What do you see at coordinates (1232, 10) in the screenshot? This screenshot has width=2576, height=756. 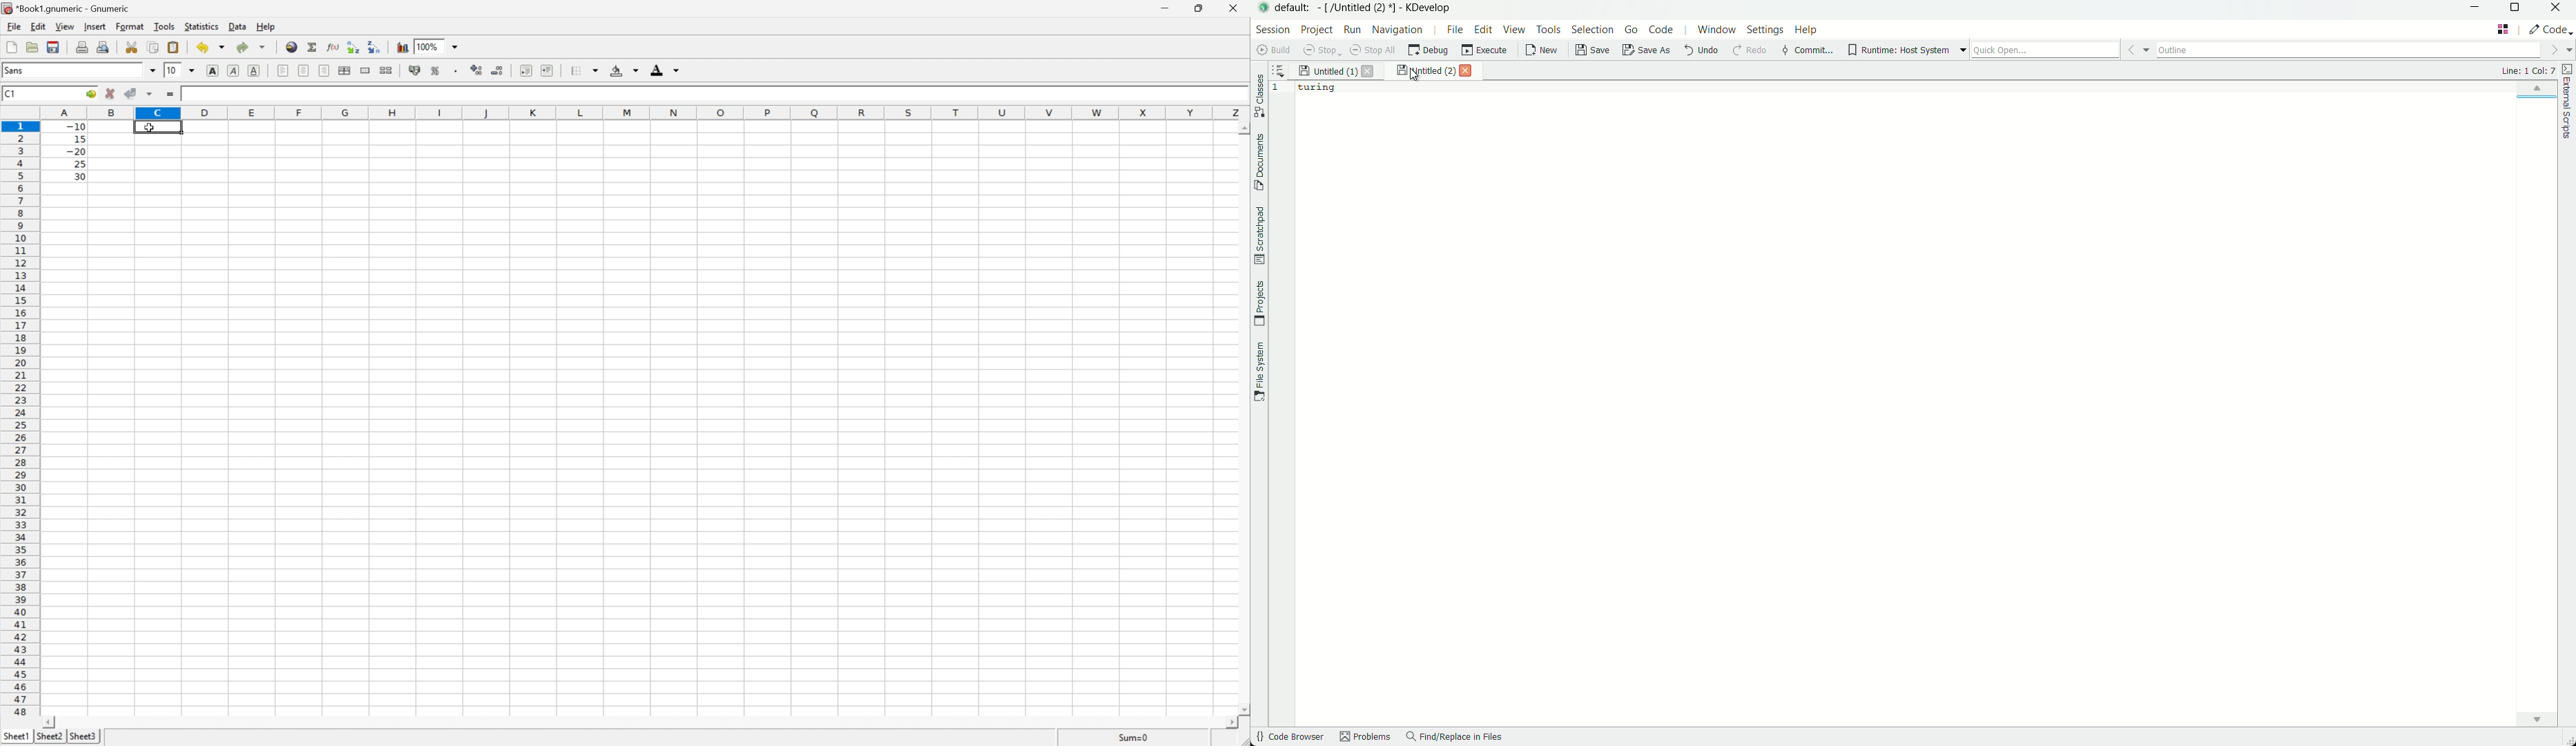 I see `close` at bounding box center [1232, 10].